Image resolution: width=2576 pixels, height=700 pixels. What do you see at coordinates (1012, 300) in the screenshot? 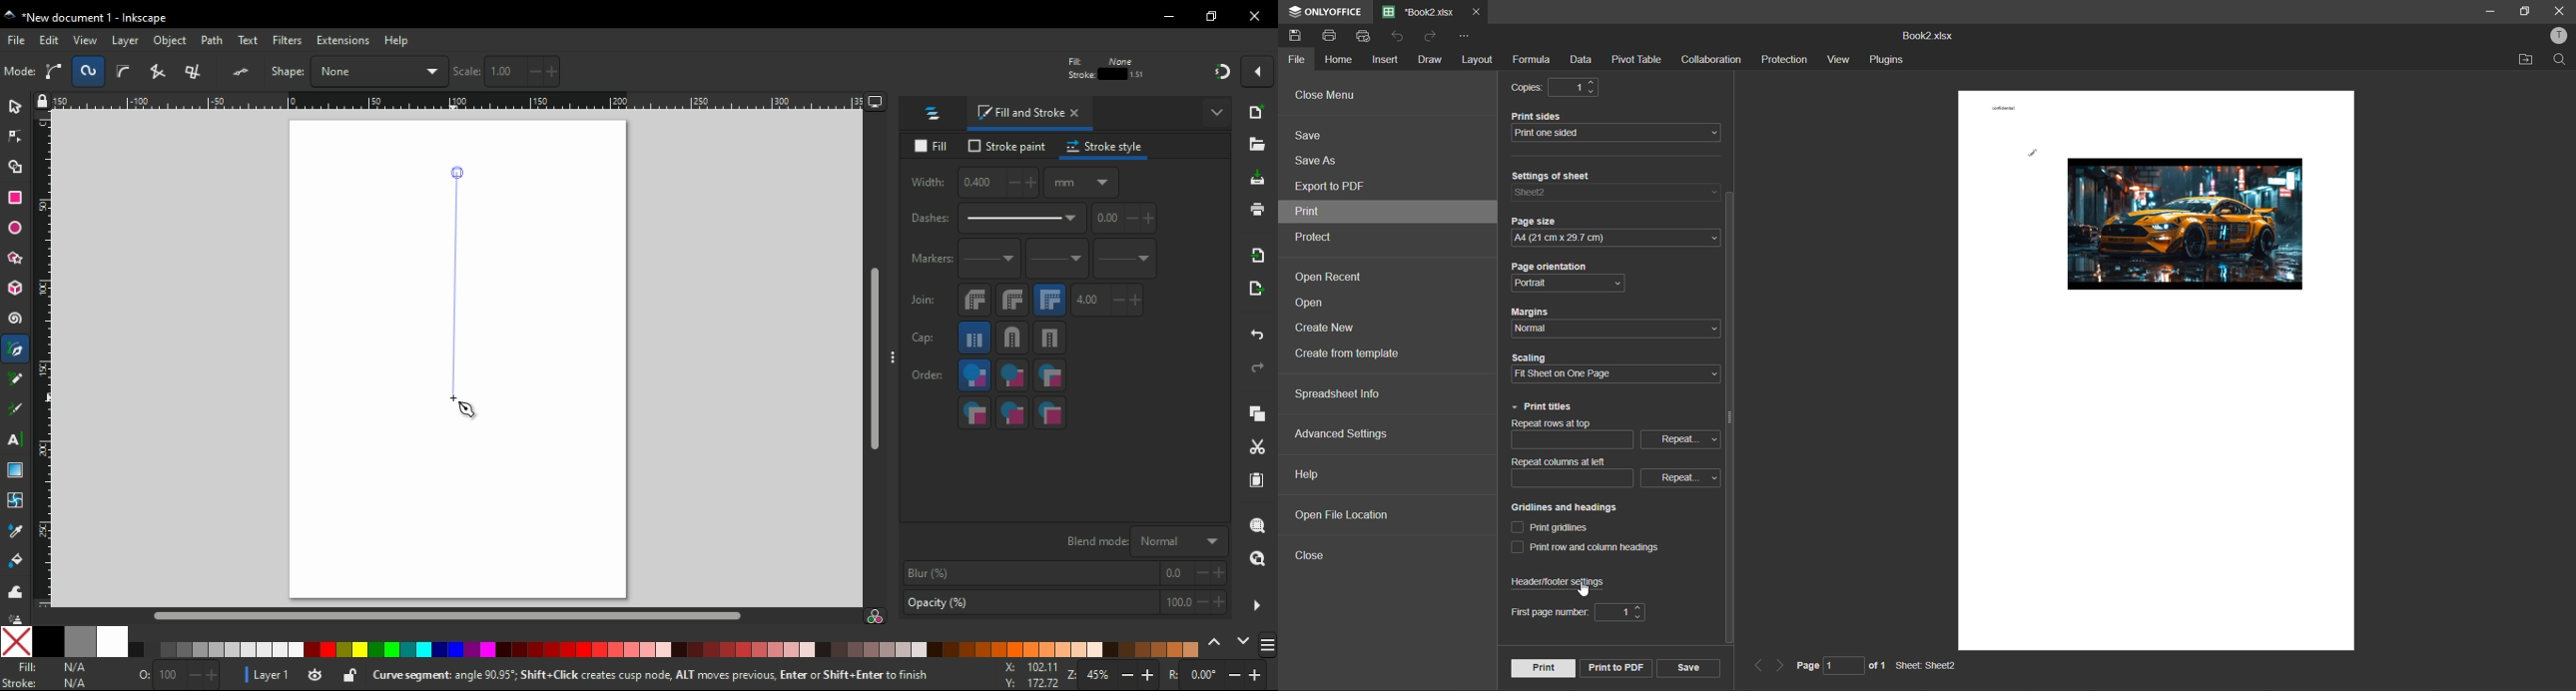
I see `round` at bounding box center [1012, 300].